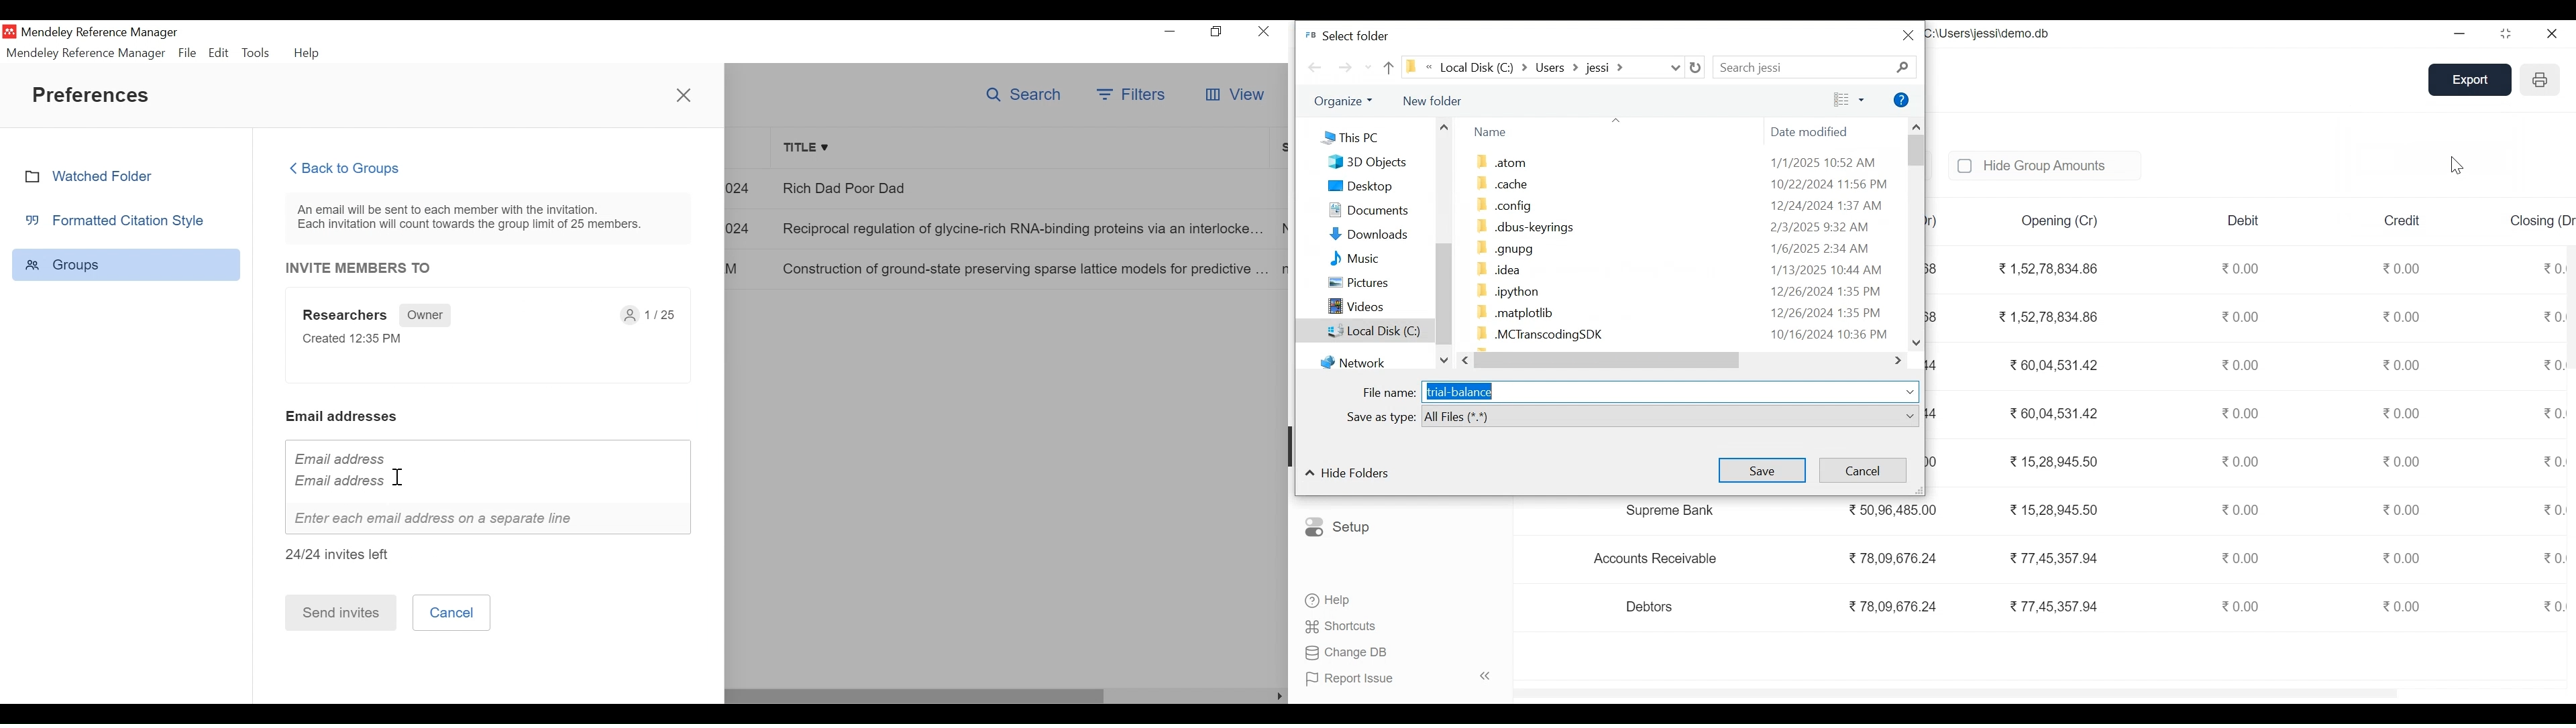 Image resolution: width=2576 pixels, height=728 pixels. What do you see at coordinates (2046, 269) in the screenshot?
I see `1,52,78,834.86` at bounding box center [2046, 269].